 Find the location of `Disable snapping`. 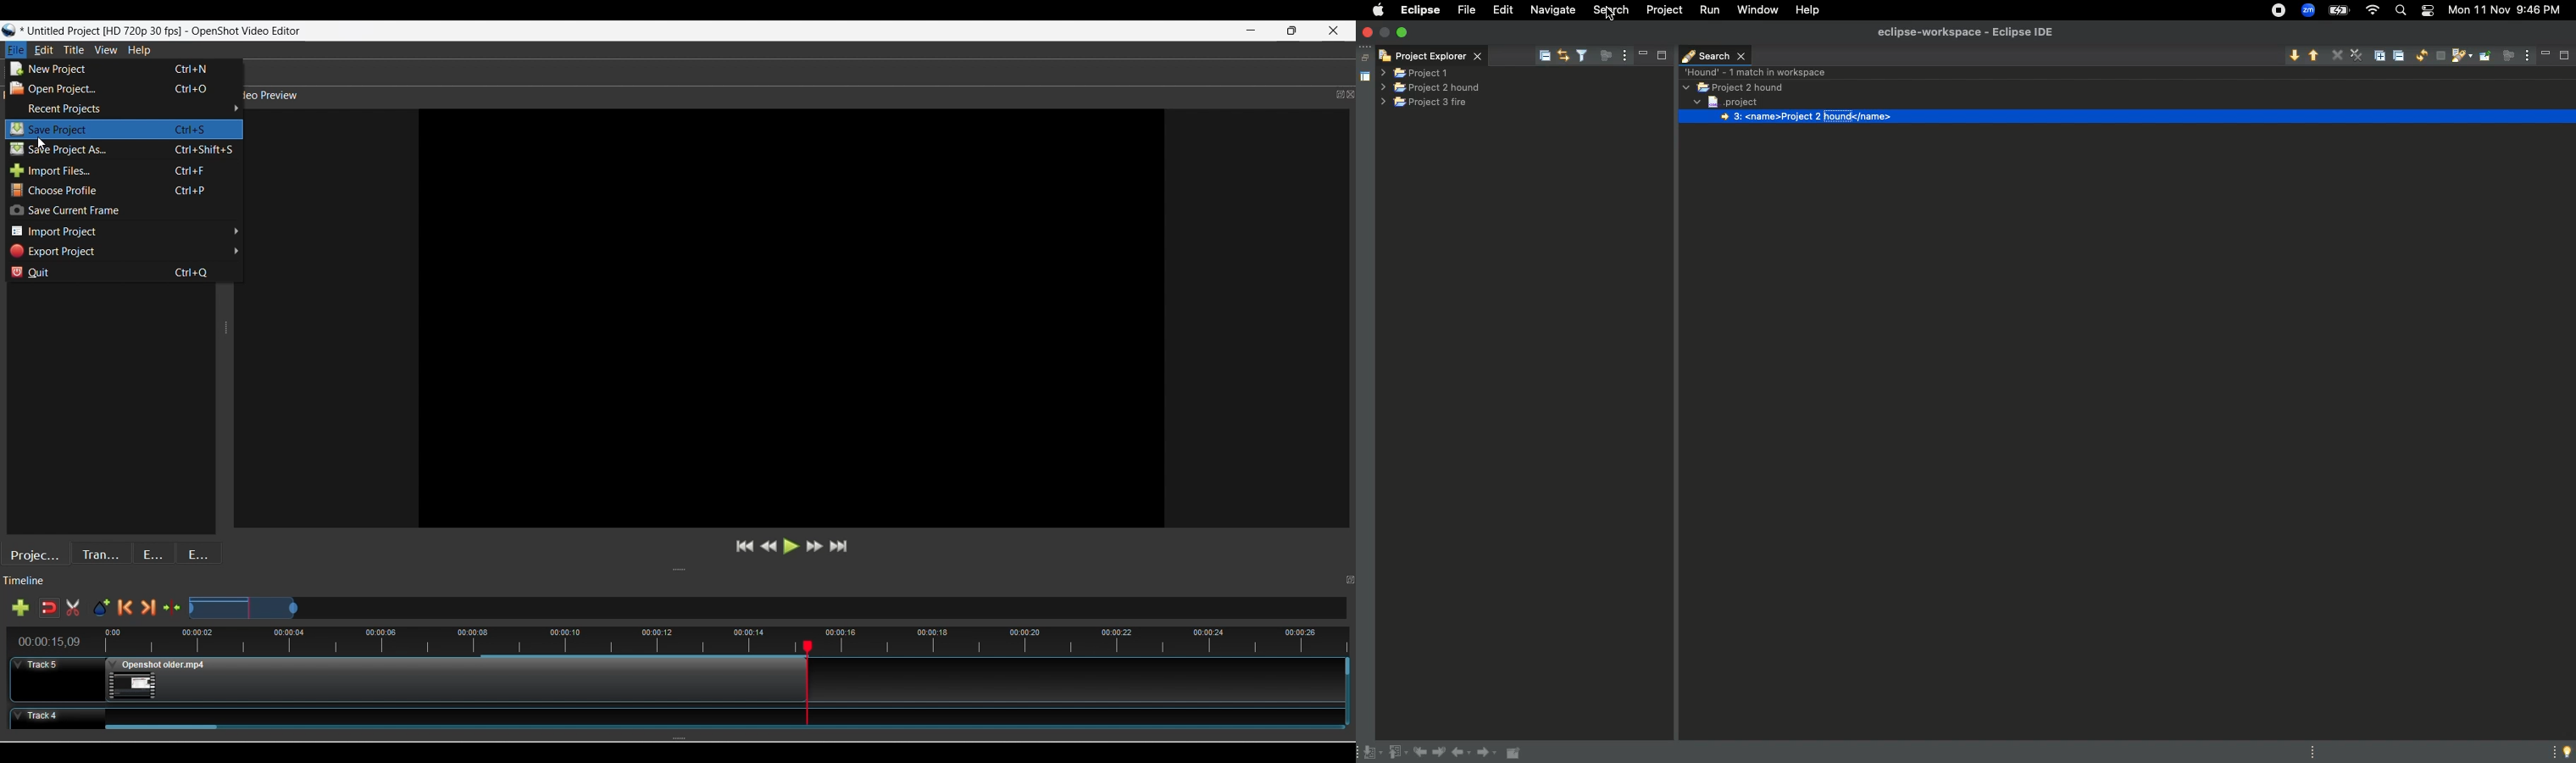

Disable snapping is located at coordinates (49, 608).